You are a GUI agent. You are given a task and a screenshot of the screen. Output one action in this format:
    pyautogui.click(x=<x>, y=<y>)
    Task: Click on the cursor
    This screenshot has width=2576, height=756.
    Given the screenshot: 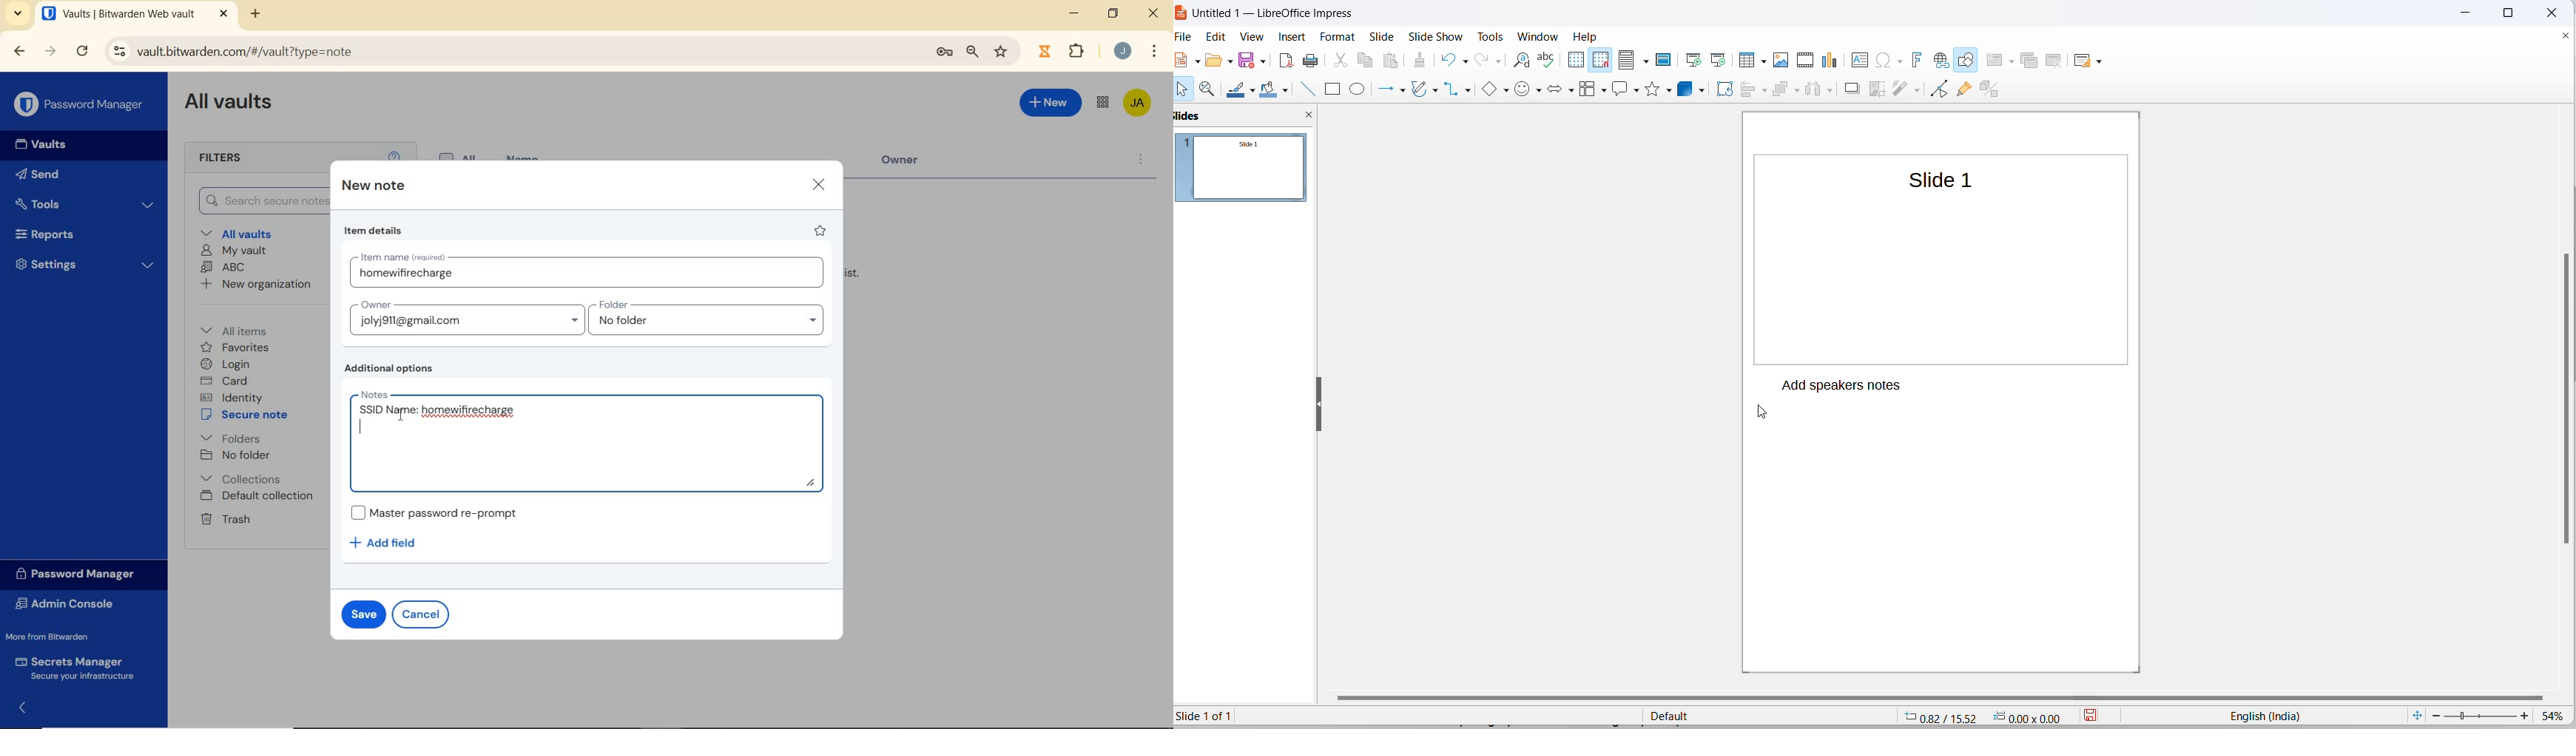 What is the action you would take?
    pyautogui.click(x=1764, y=410)
    